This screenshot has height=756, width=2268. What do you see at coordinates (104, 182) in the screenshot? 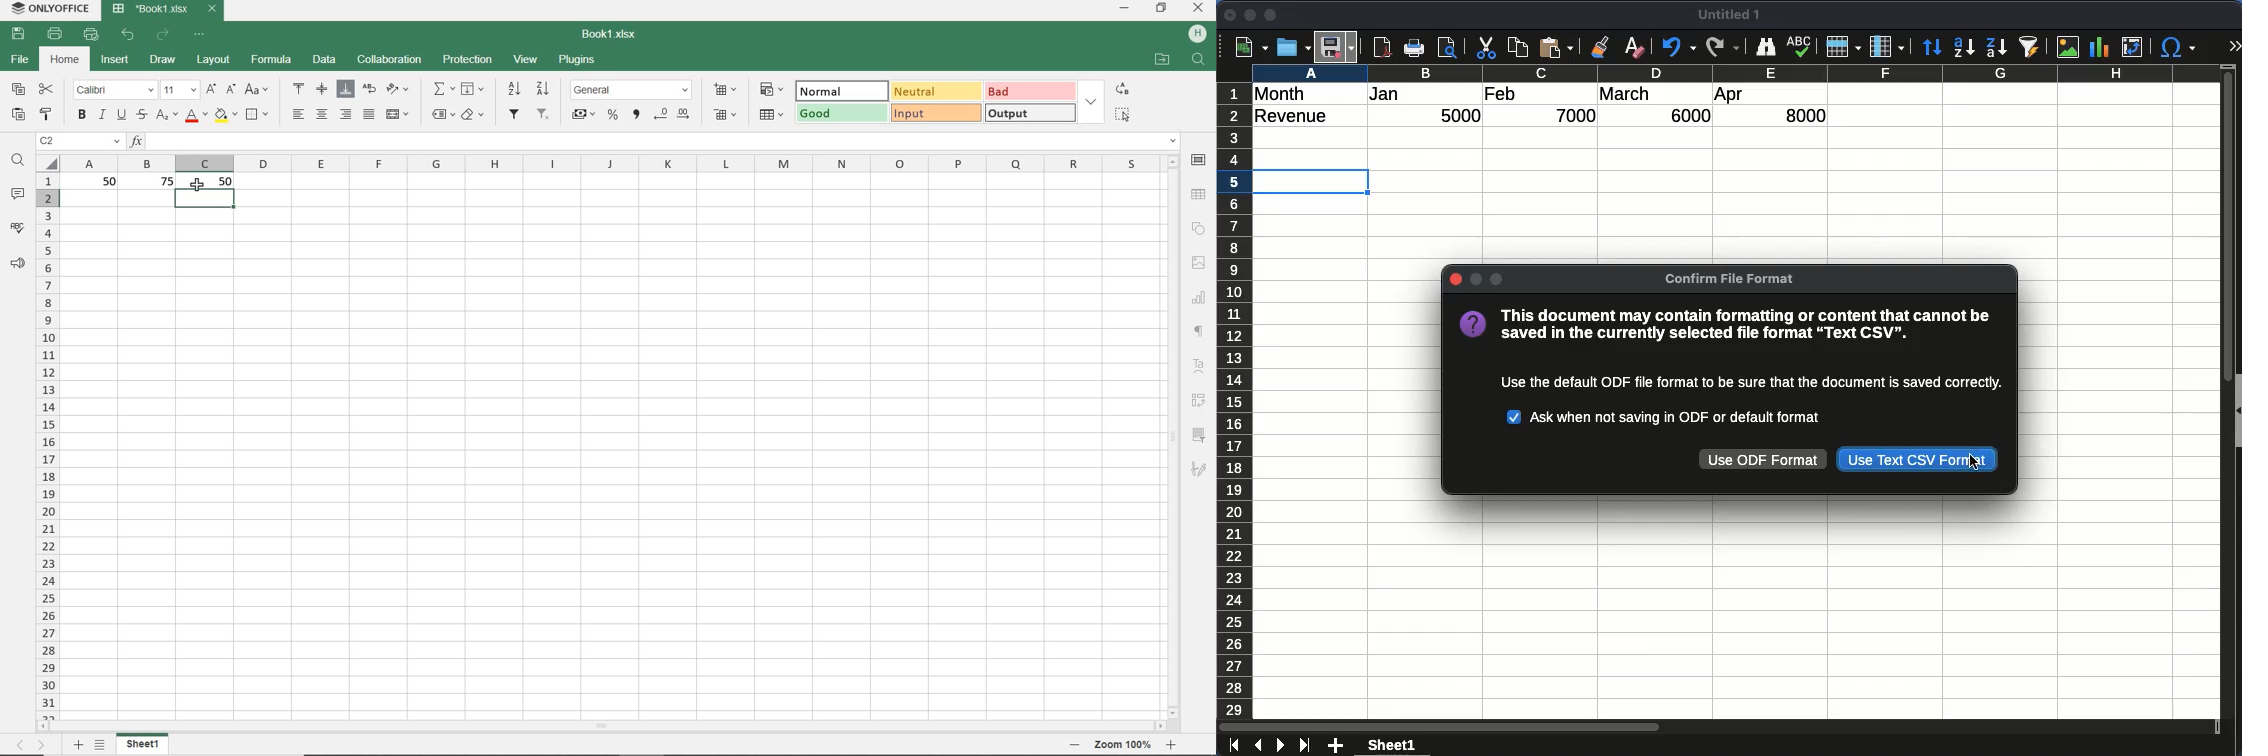
I see `50` at bounding box center [104, 182].